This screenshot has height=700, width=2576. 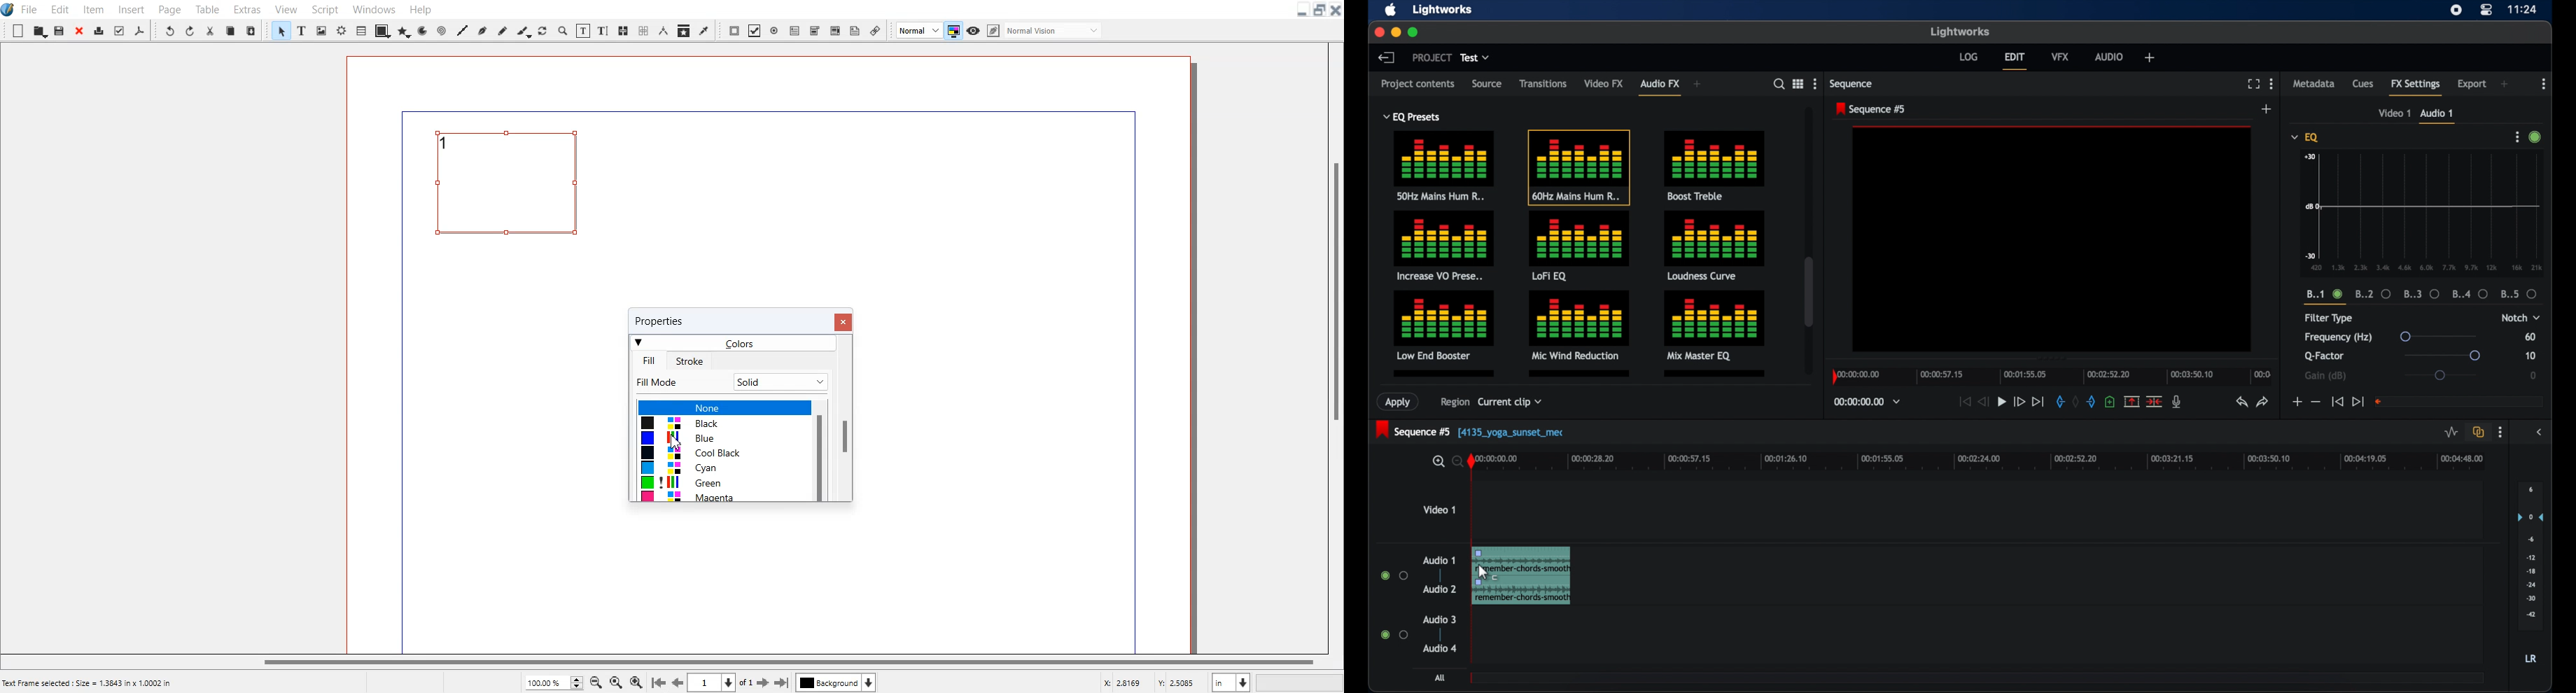 I want to click on Link Text Frame, so click(x=623, y=31).